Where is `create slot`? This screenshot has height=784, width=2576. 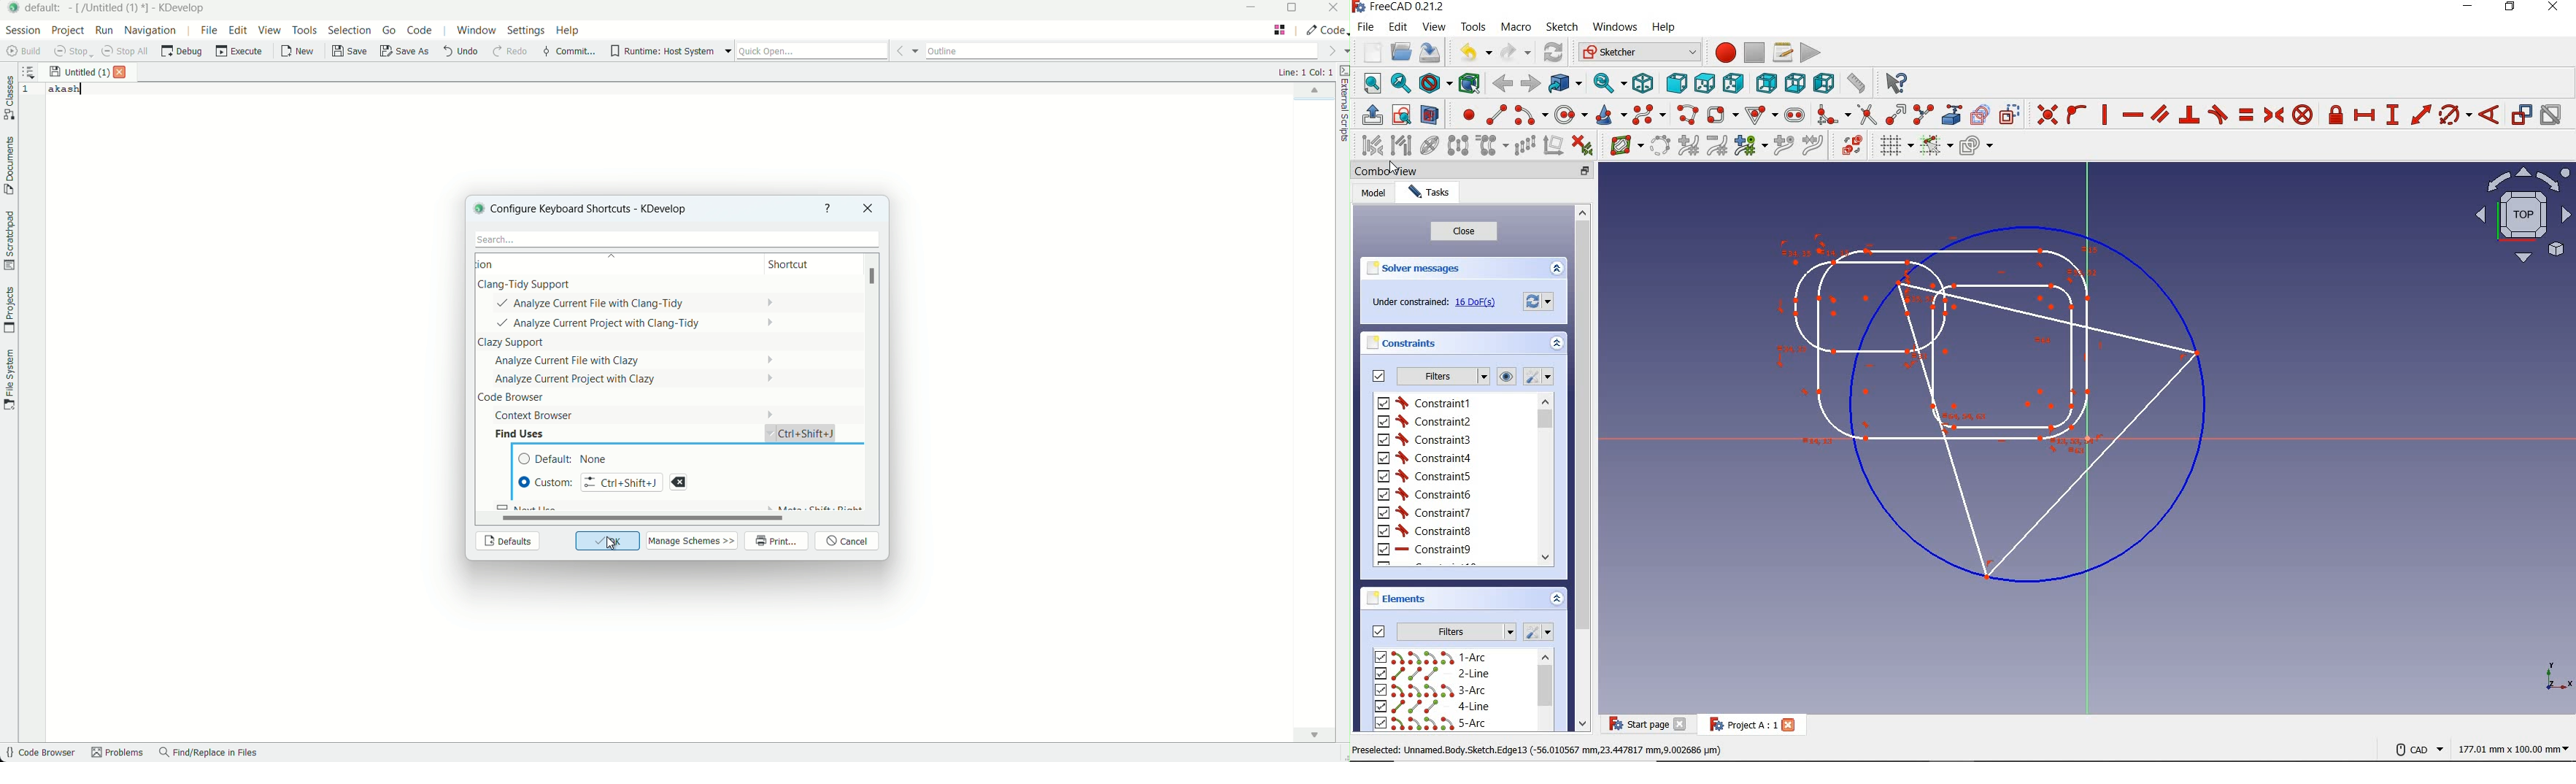 create slot is located at coordinates (1794, 115).